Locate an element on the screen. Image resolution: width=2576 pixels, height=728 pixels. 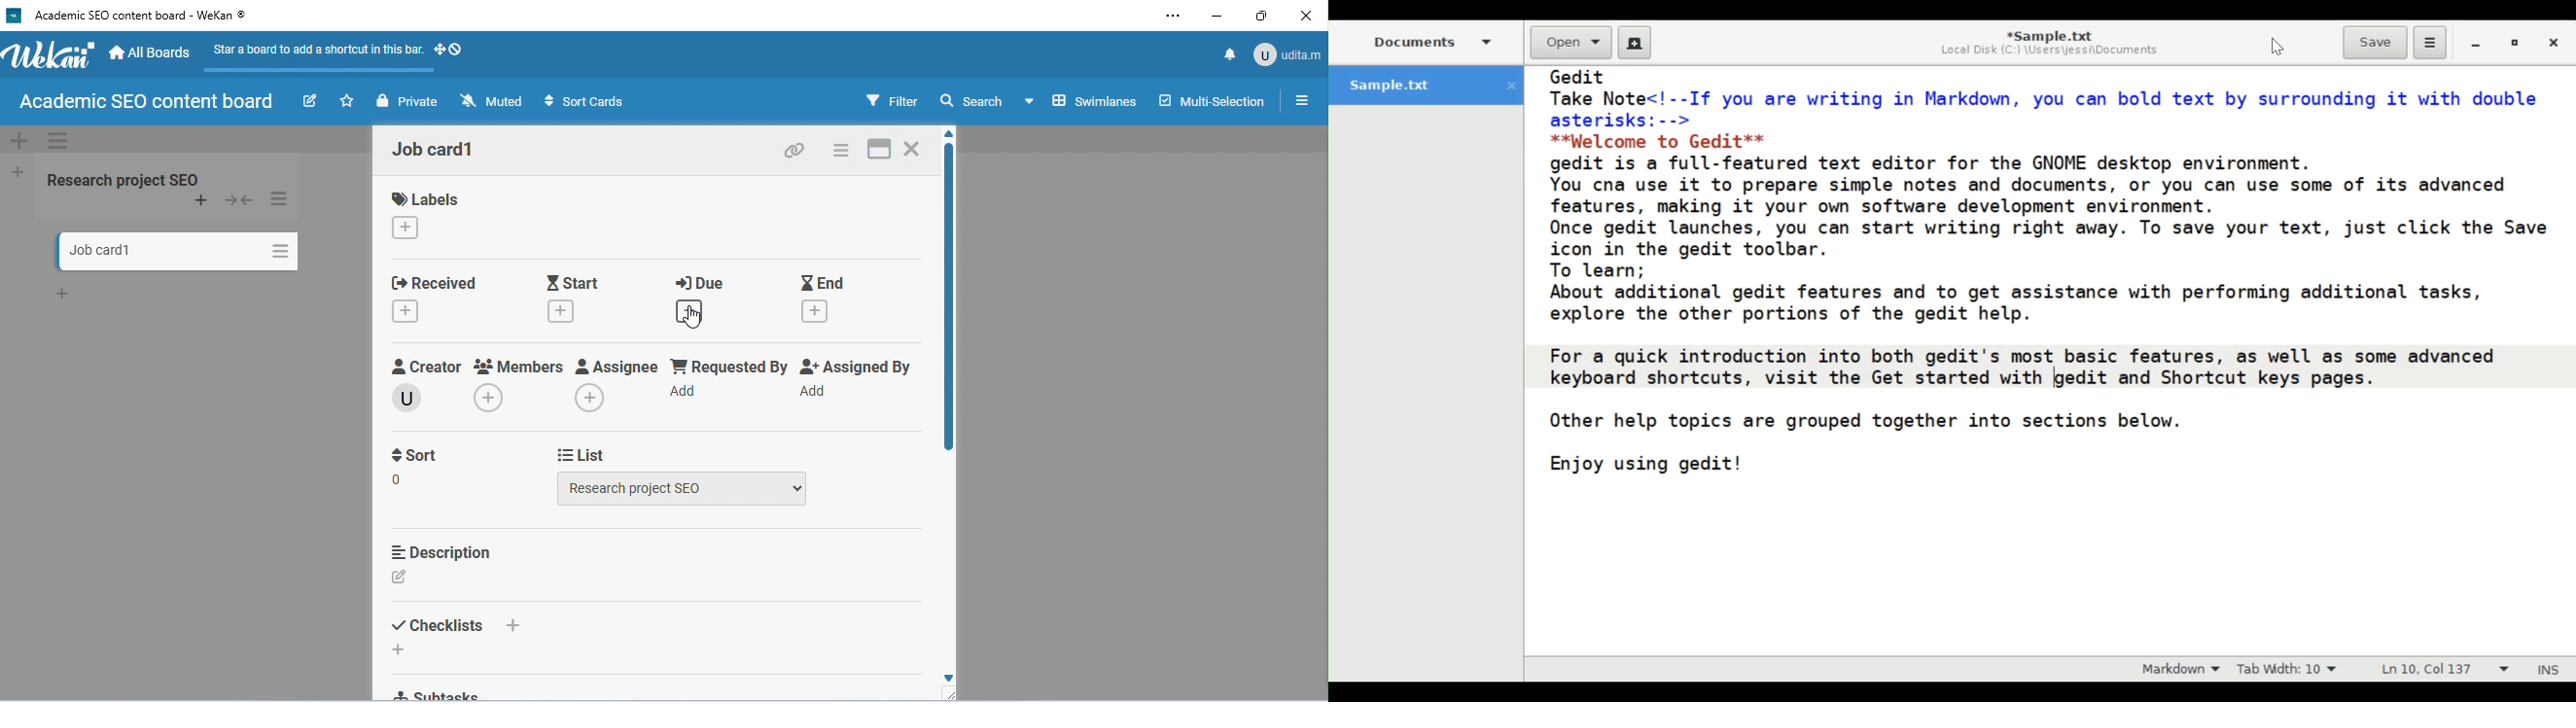
assigned by is located at coordinates (860, 366).